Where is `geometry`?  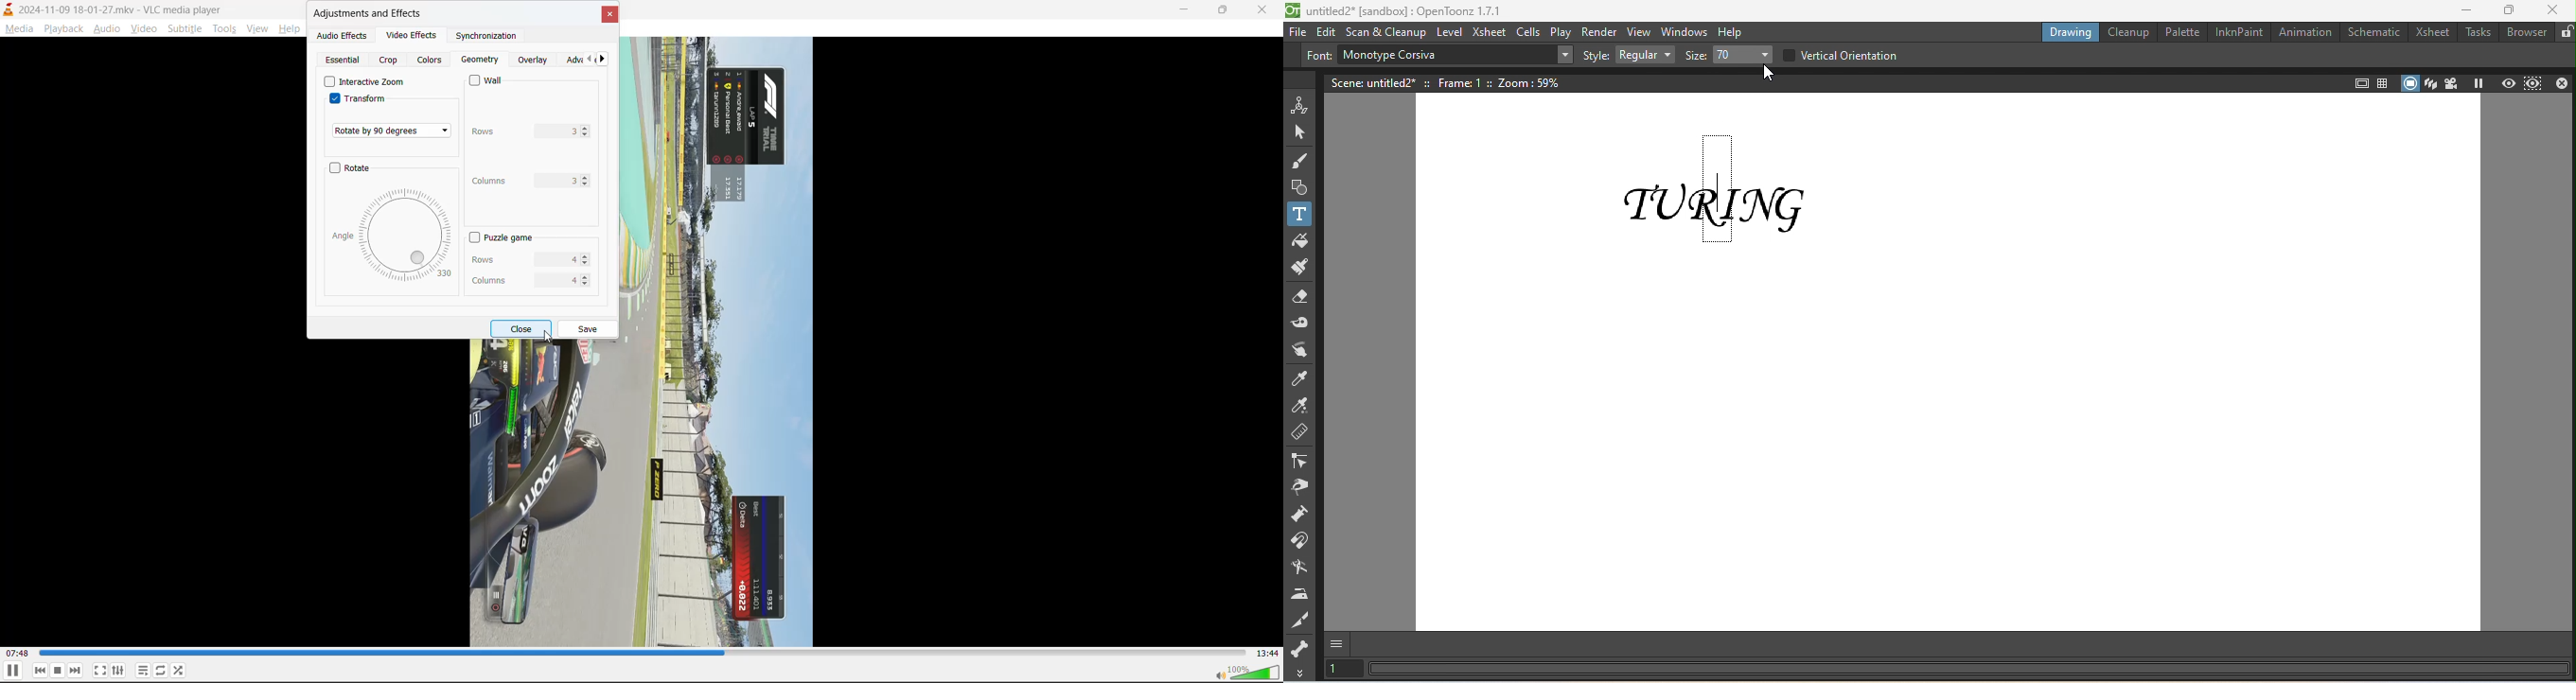 geometry is located at coordinates (483, 60).